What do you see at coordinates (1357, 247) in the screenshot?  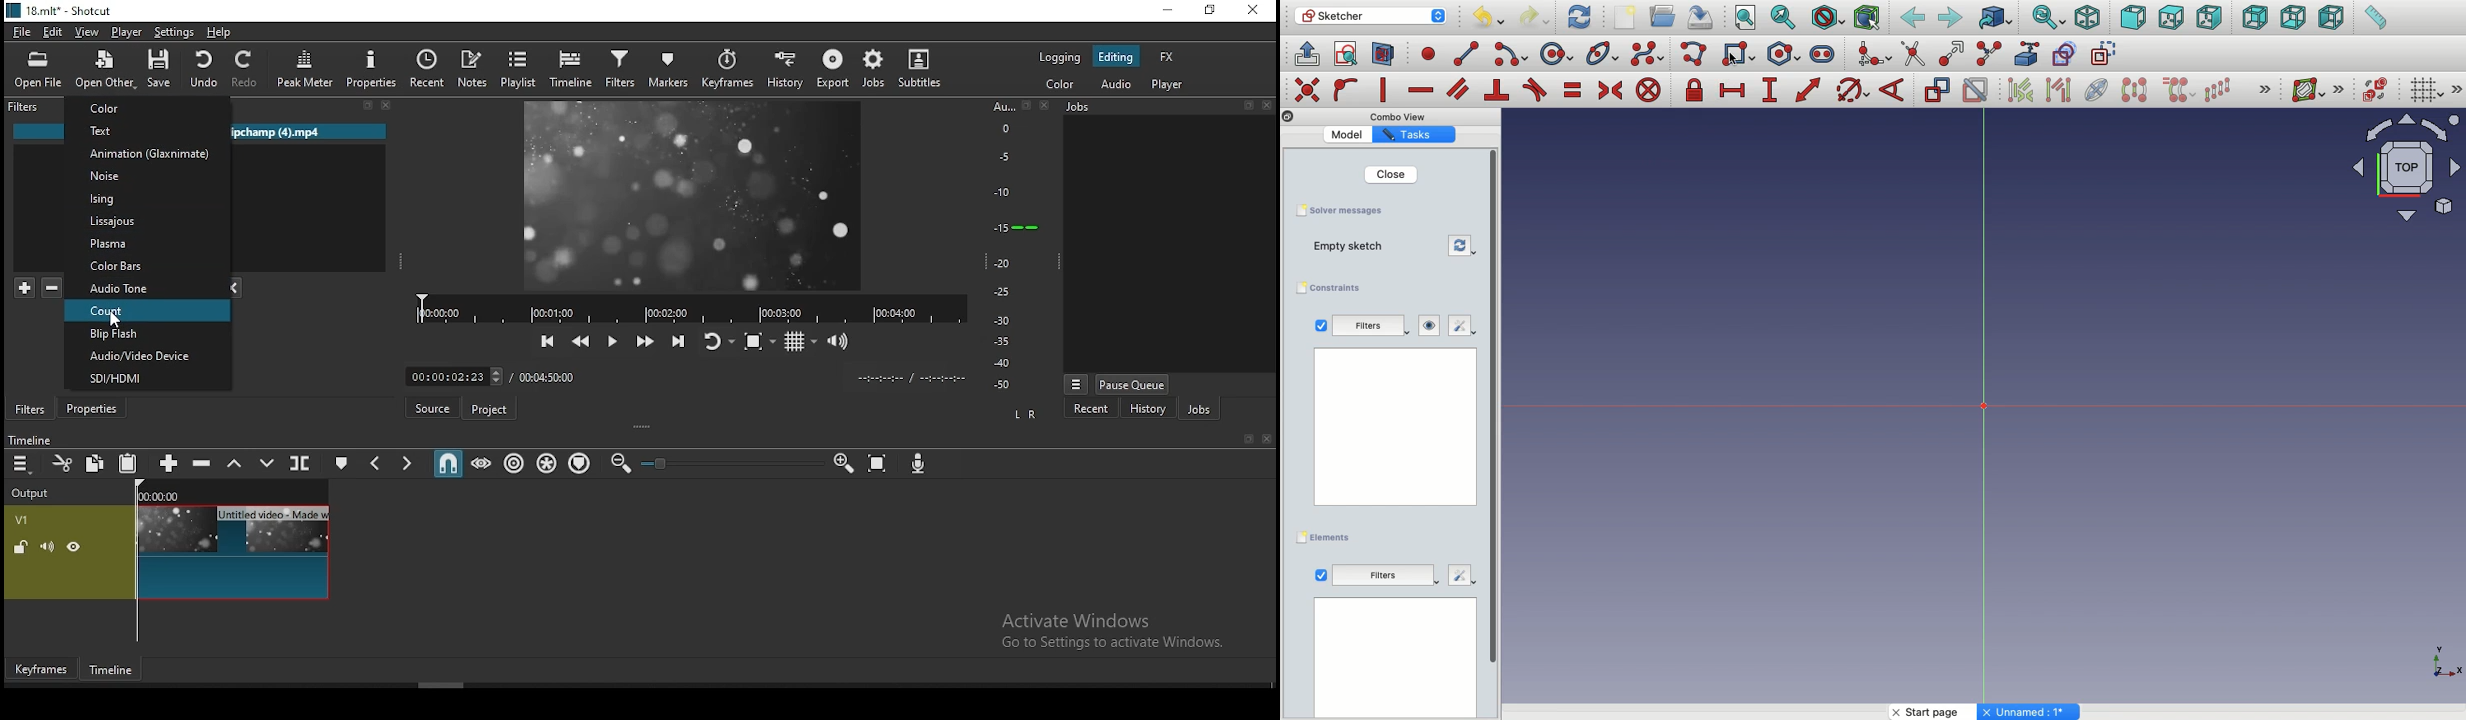 I see `Empty sketch ` at bounding box center [1357, 247].